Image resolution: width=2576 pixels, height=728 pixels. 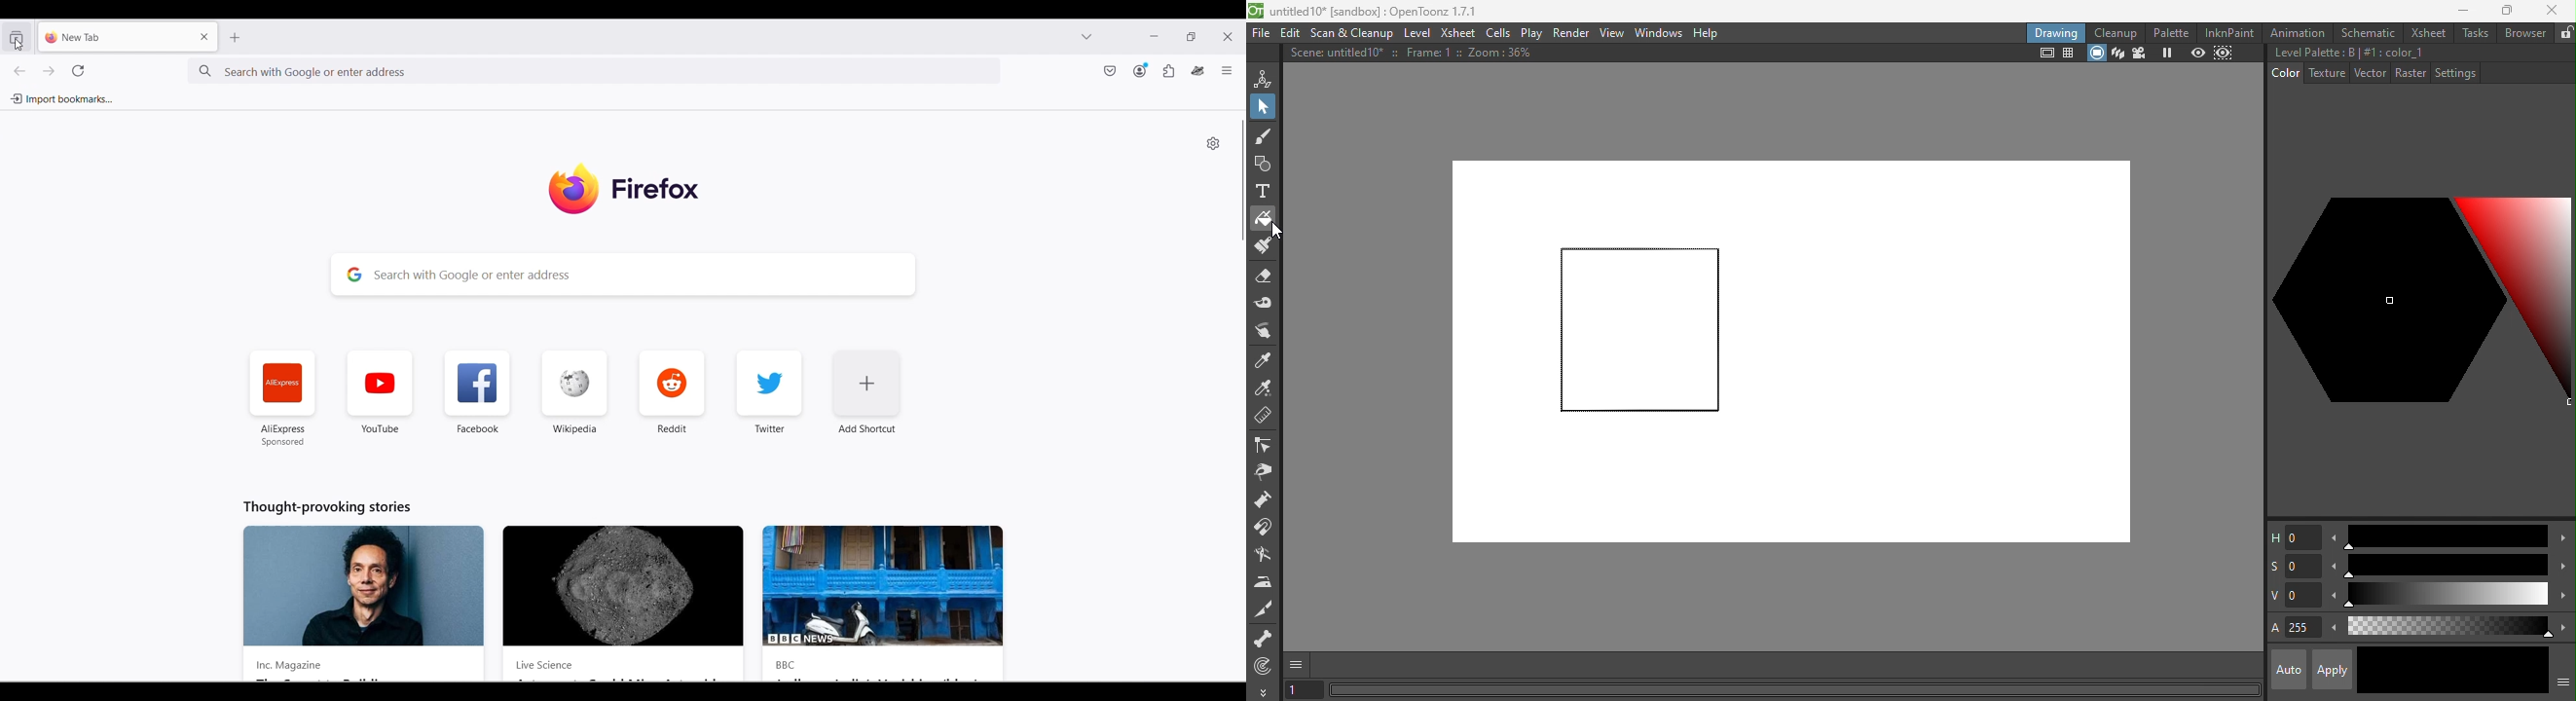 I want to click on Lock rooms tab, so click(x=2566, y=32).